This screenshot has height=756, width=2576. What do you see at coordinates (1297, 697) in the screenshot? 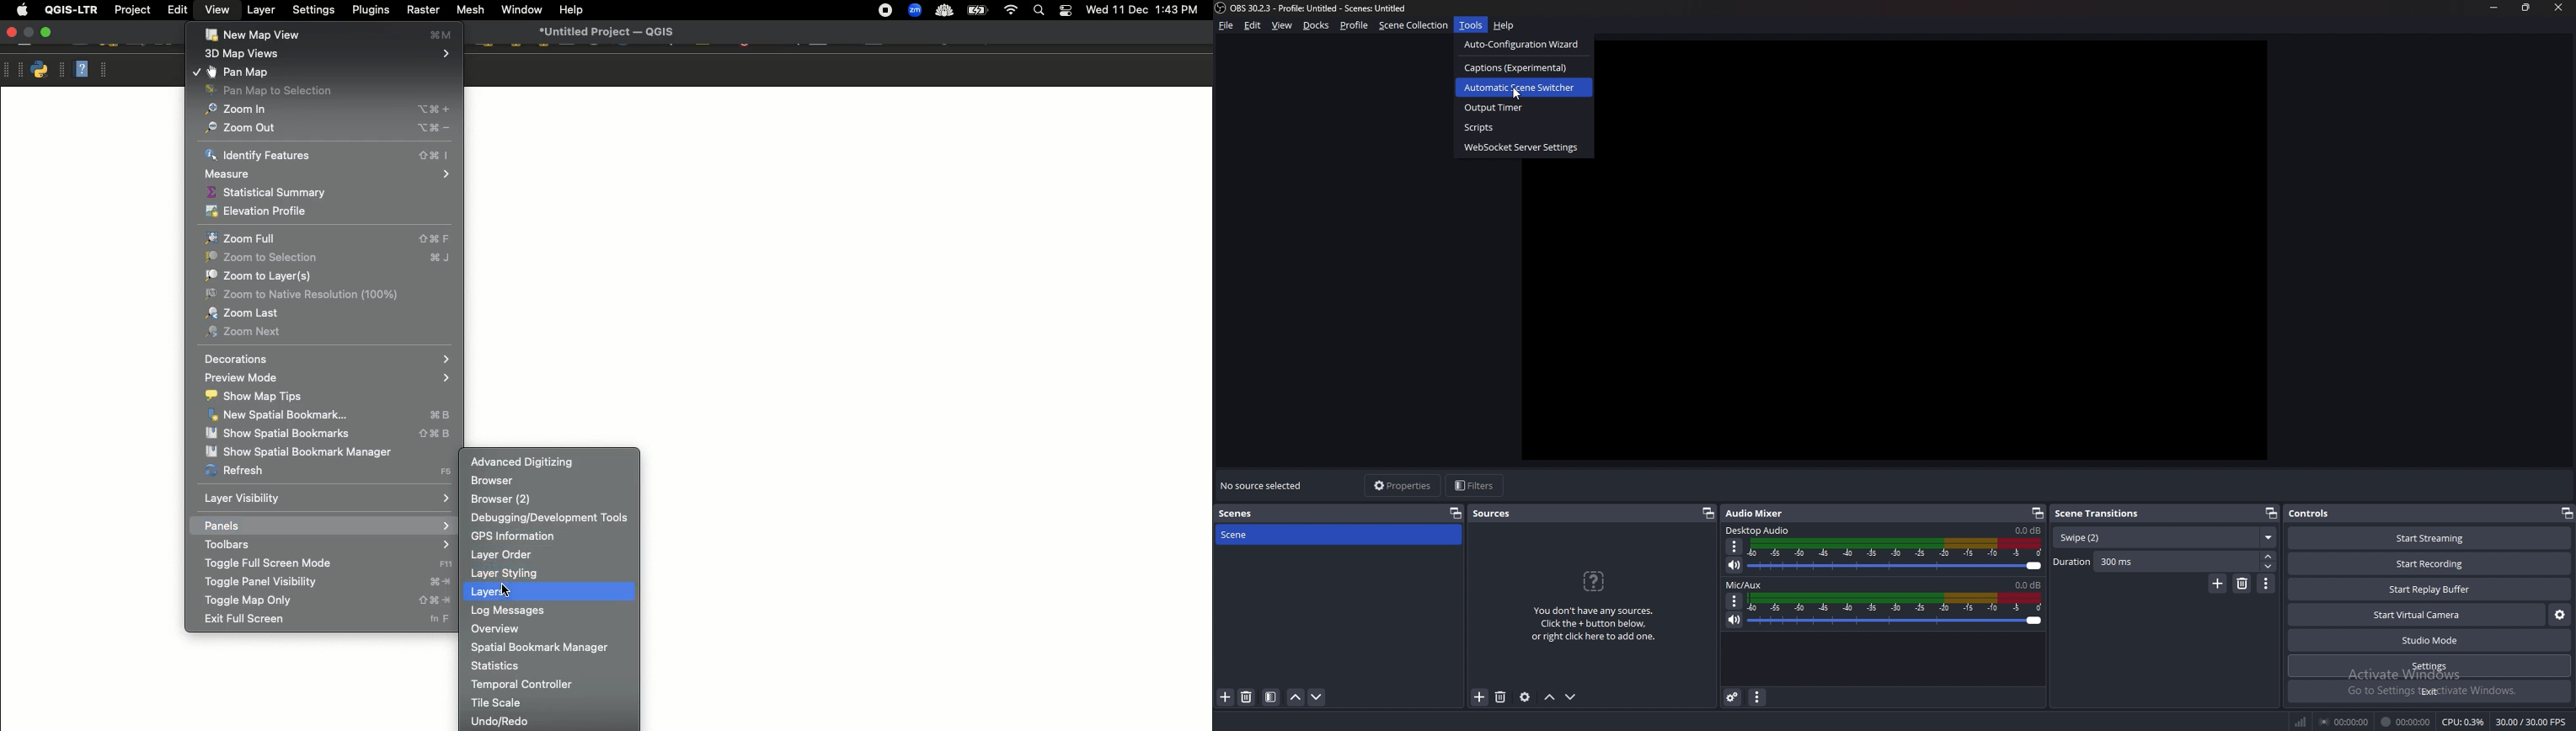
I see `move scene up` at bounding box center [1297, 697].